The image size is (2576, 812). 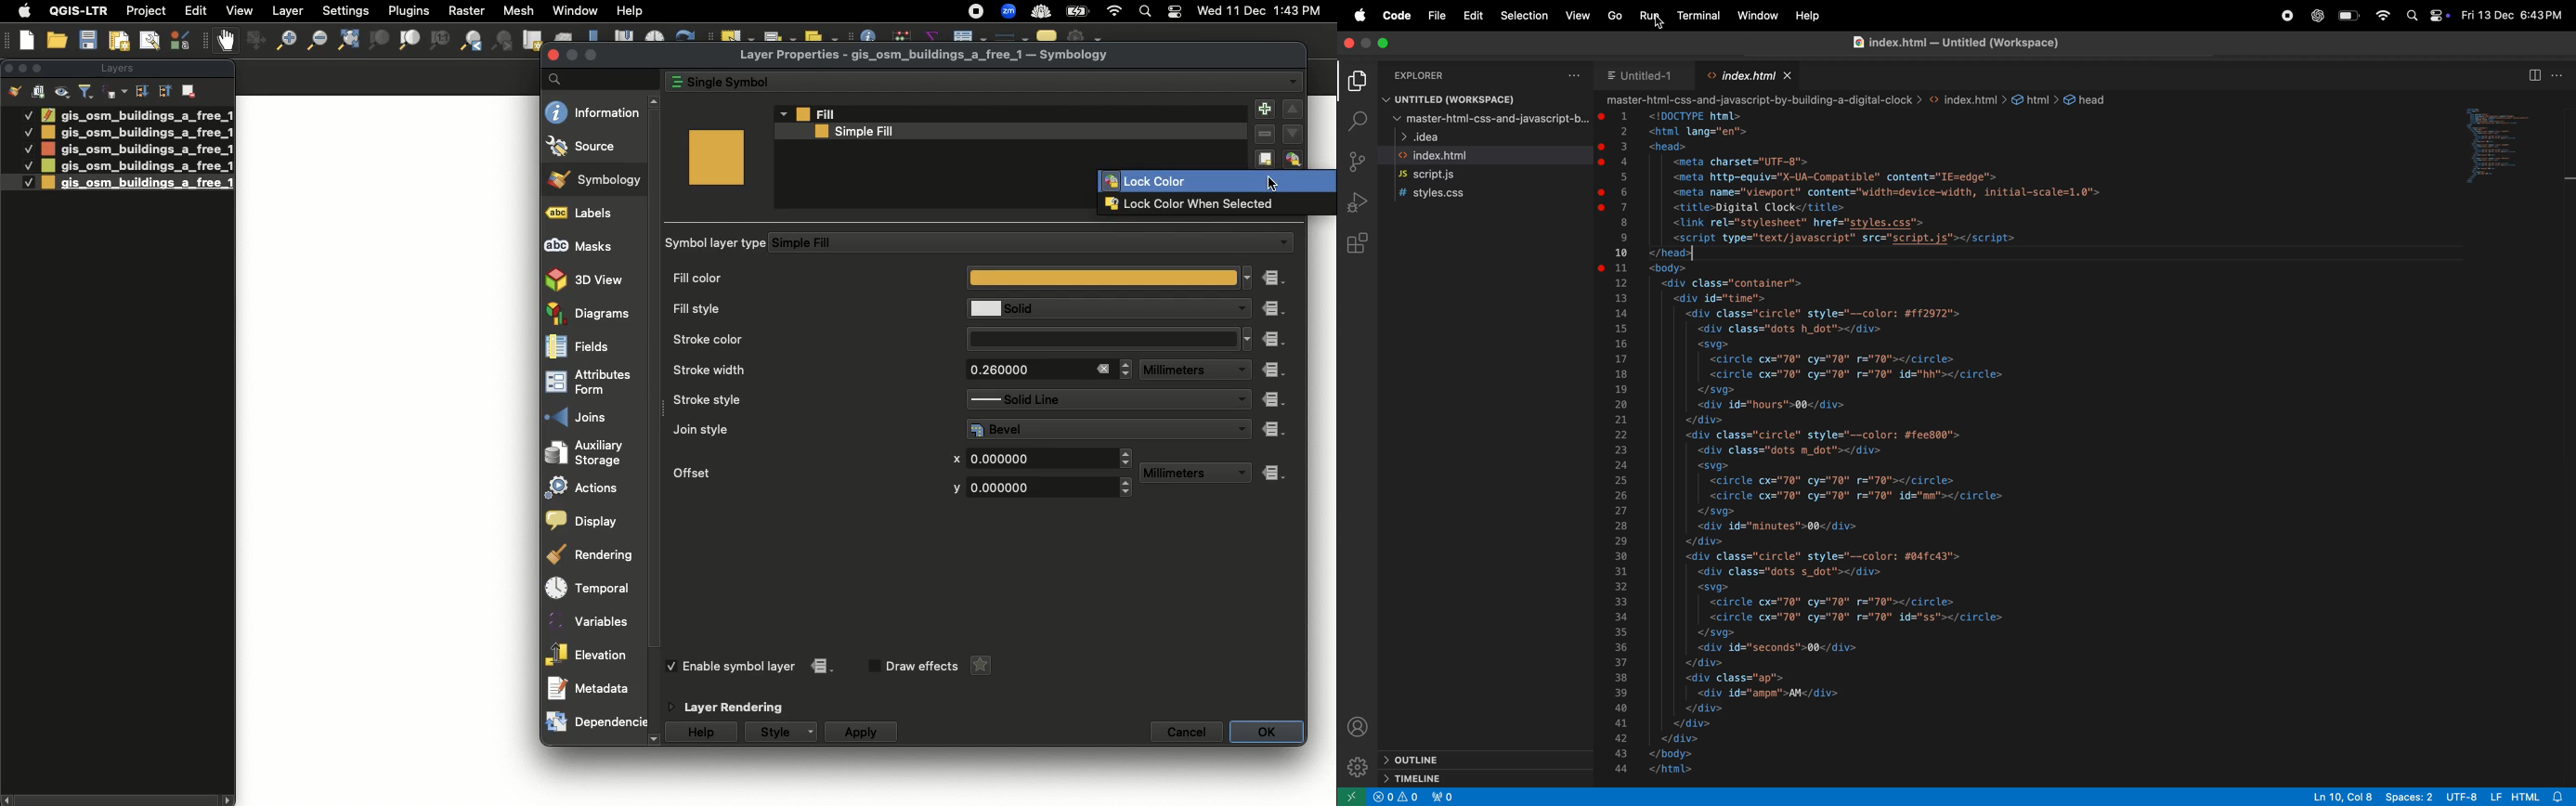 I want to click on Apple, so click(x=21, y=11).